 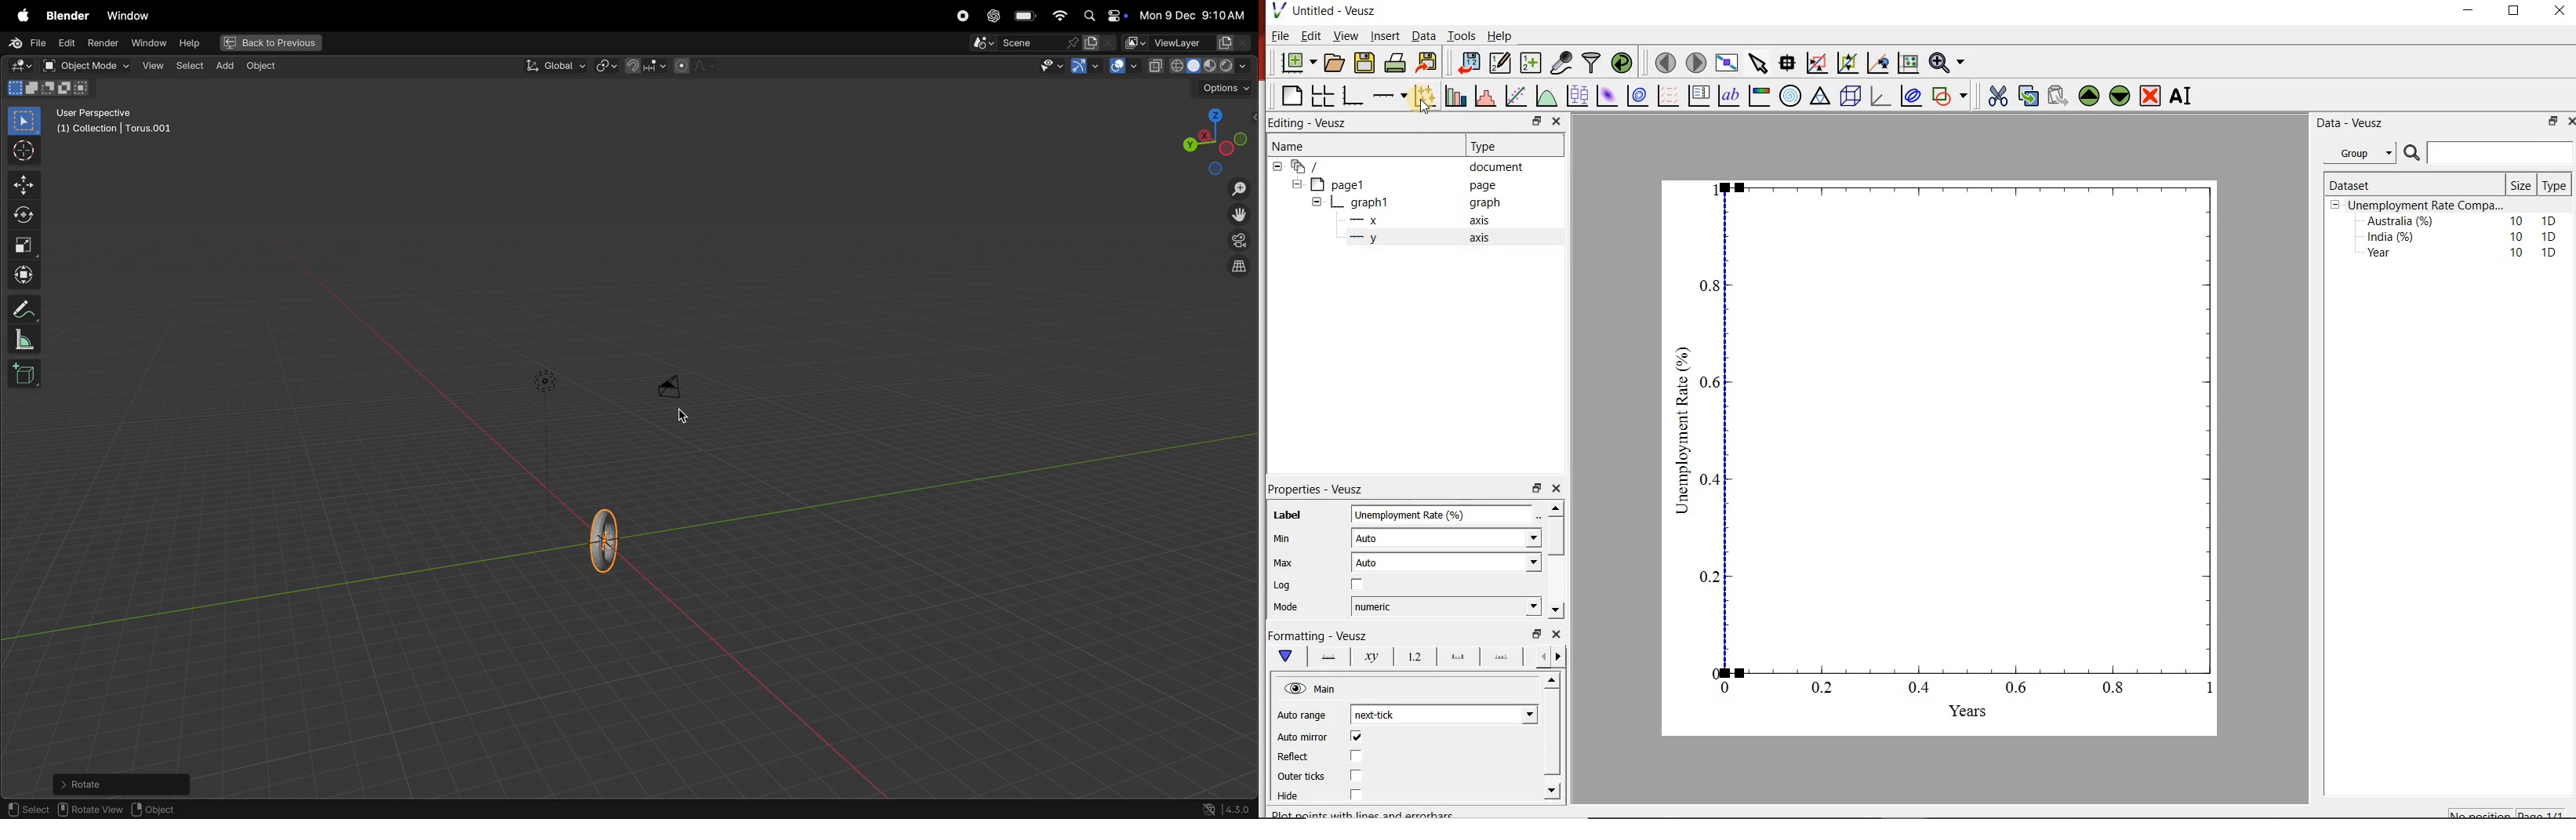 I want to click on plot 2d datasets as contours, so click(x=1637, y=96).